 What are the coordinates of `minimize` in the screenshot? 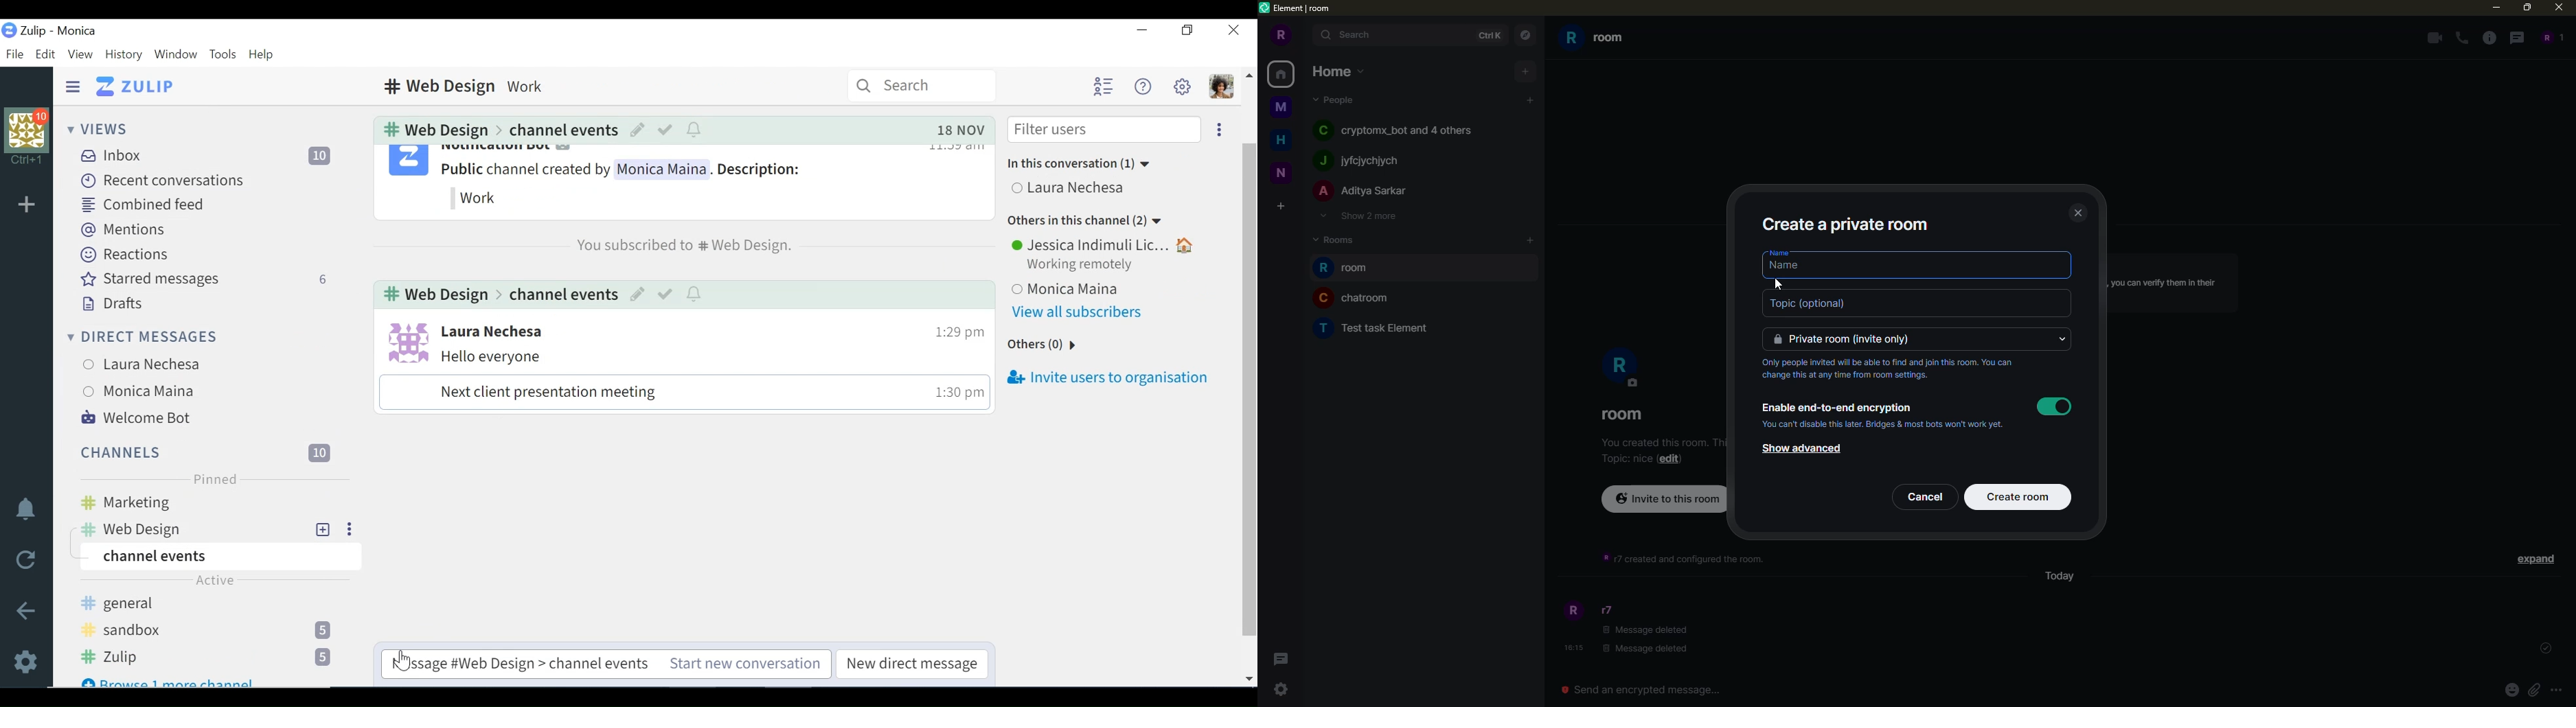 It's located at (2494, 7).